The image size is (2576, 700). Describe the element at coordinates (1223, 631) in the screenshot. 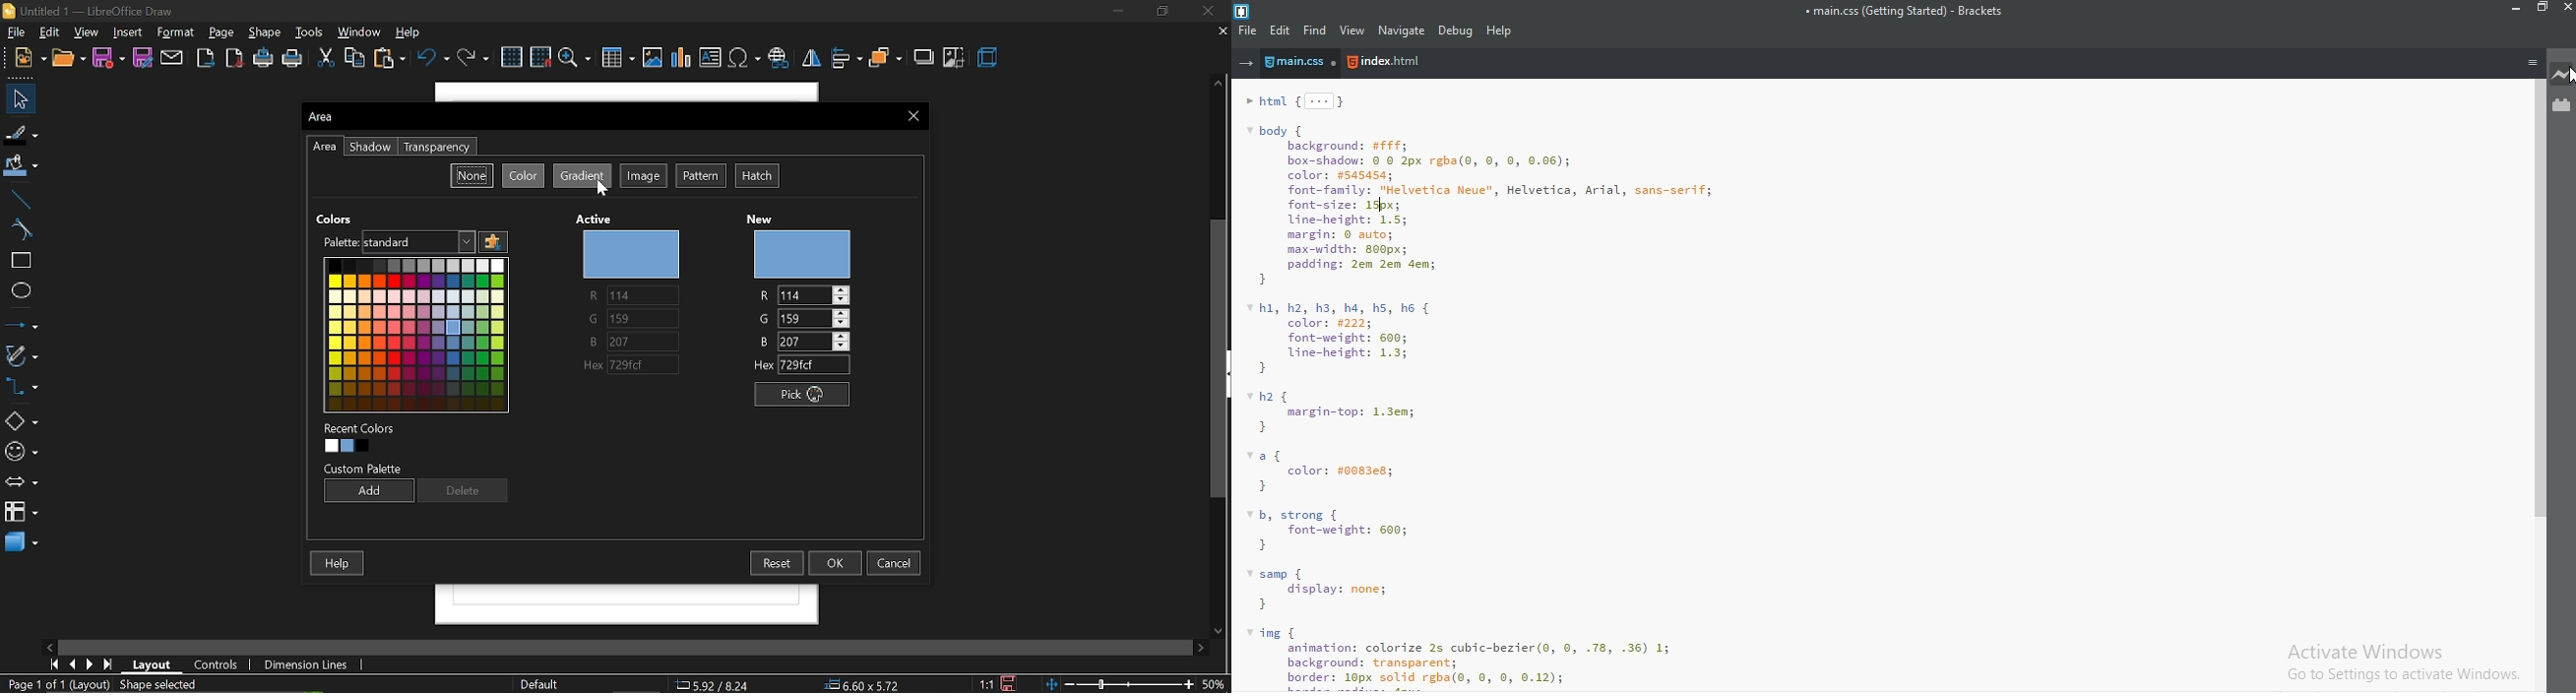

I see `Move down` at that location.